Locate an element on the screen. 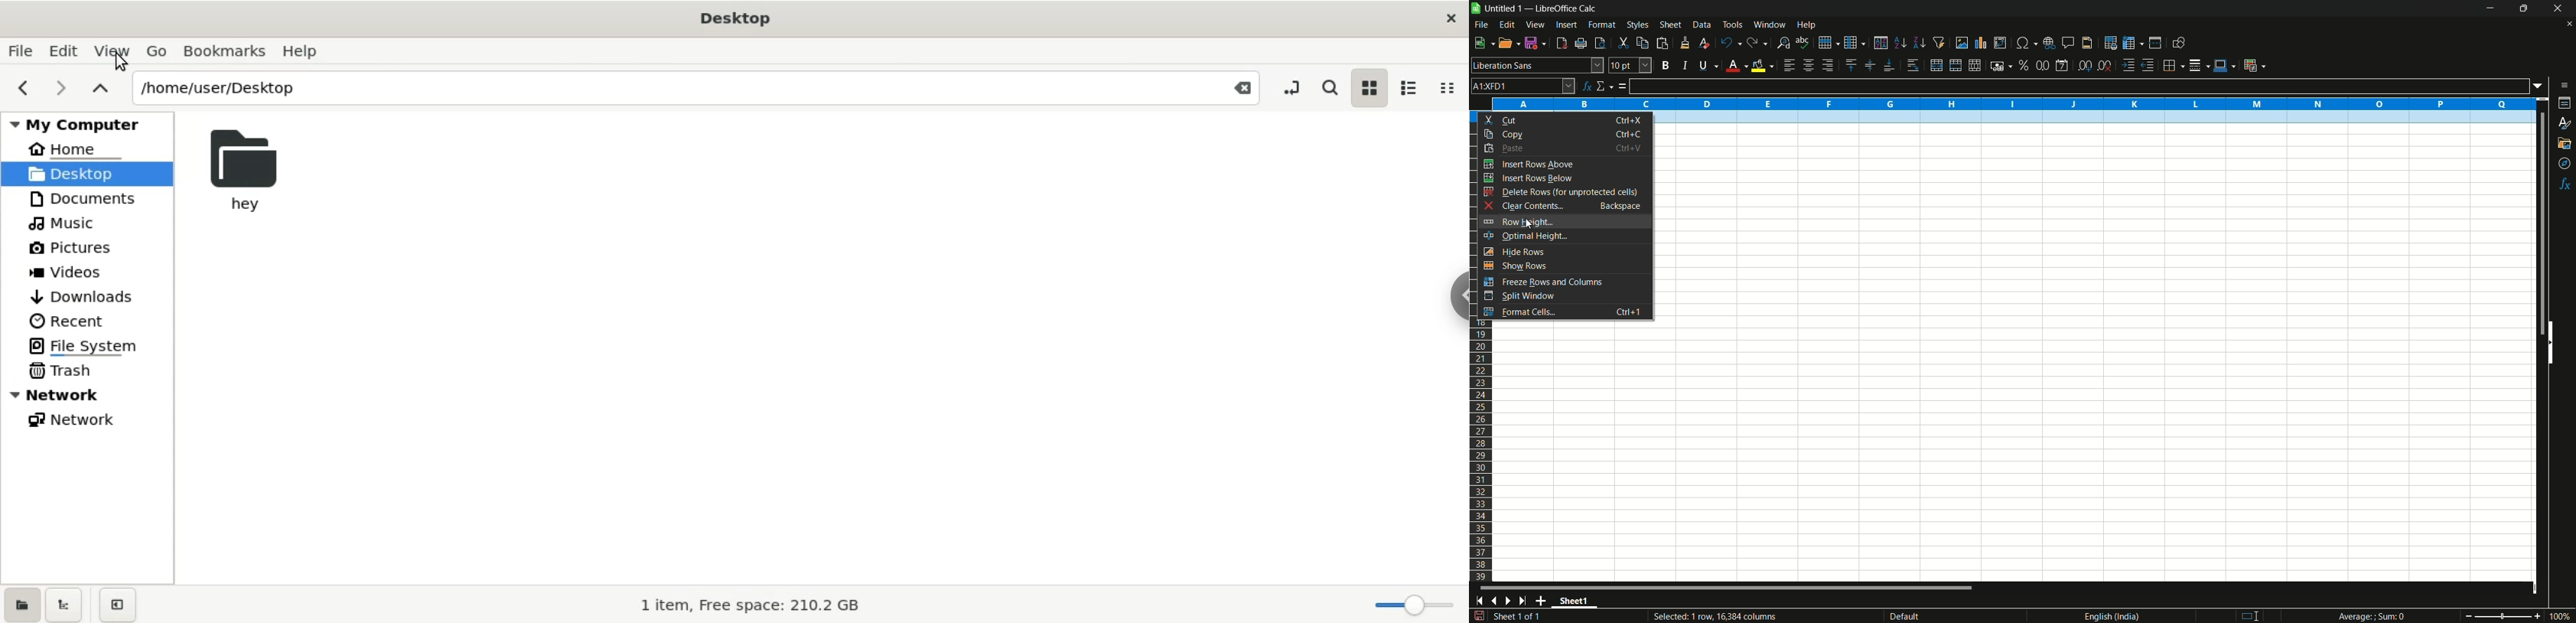 Image resolution: width=2576 pixels, height=644 pixels. close current sheet is located at coordinates (2568, 27).